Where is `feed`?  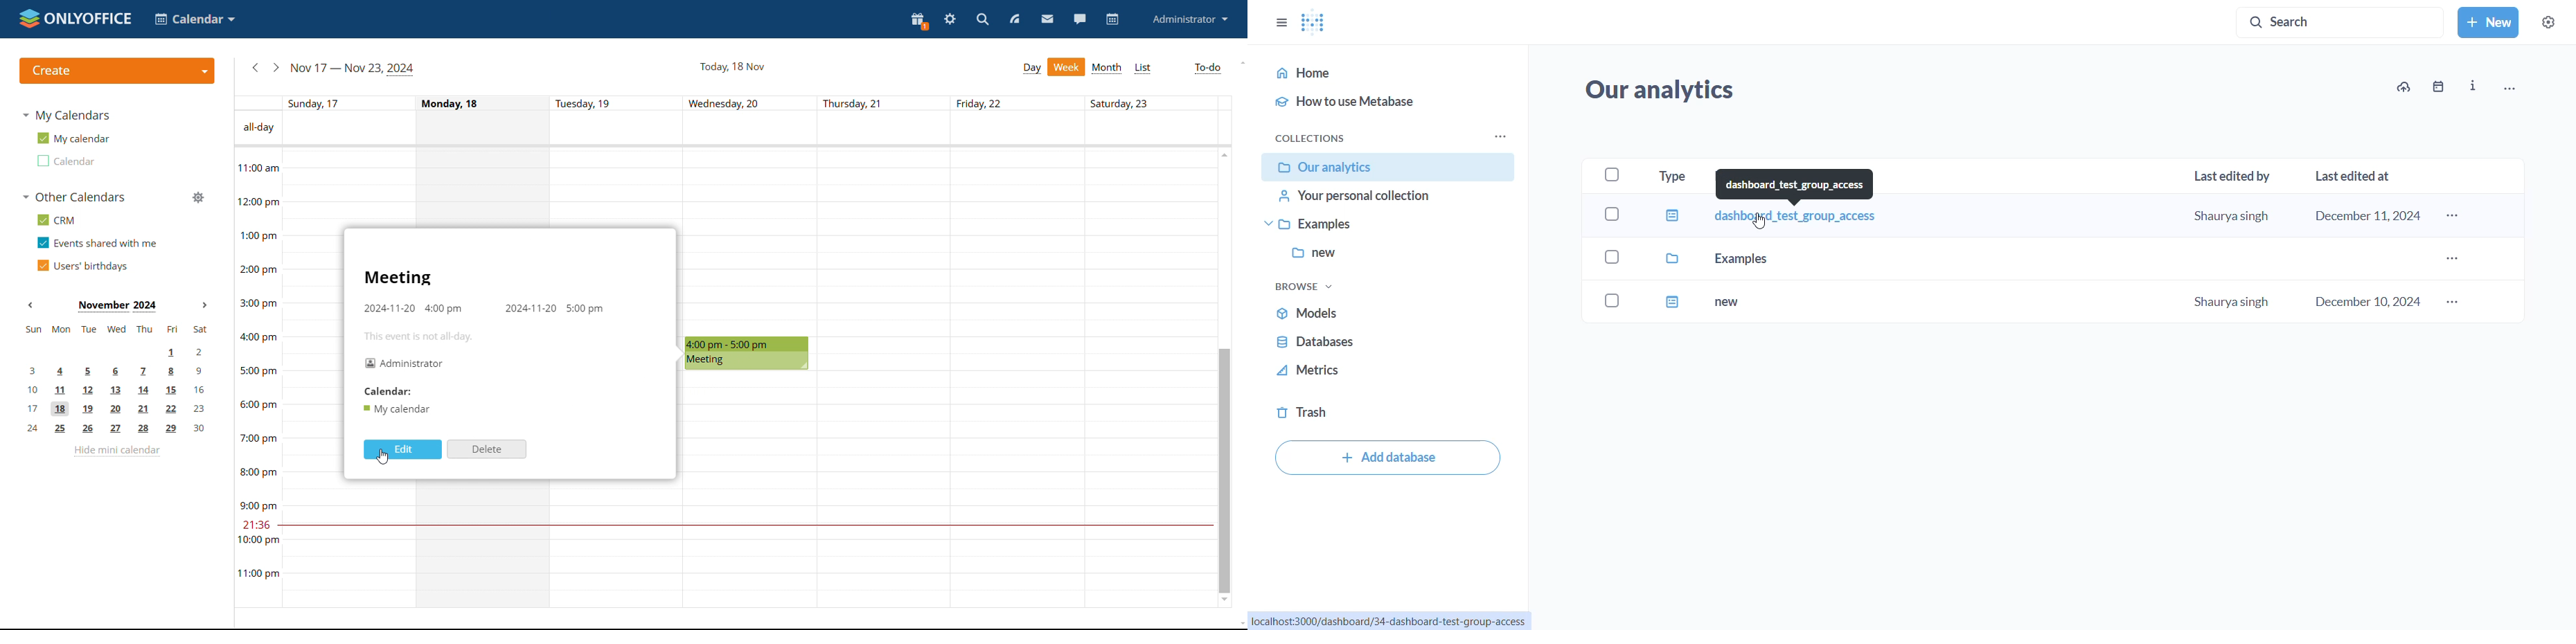
feed is located at coordinates (1017, 19).